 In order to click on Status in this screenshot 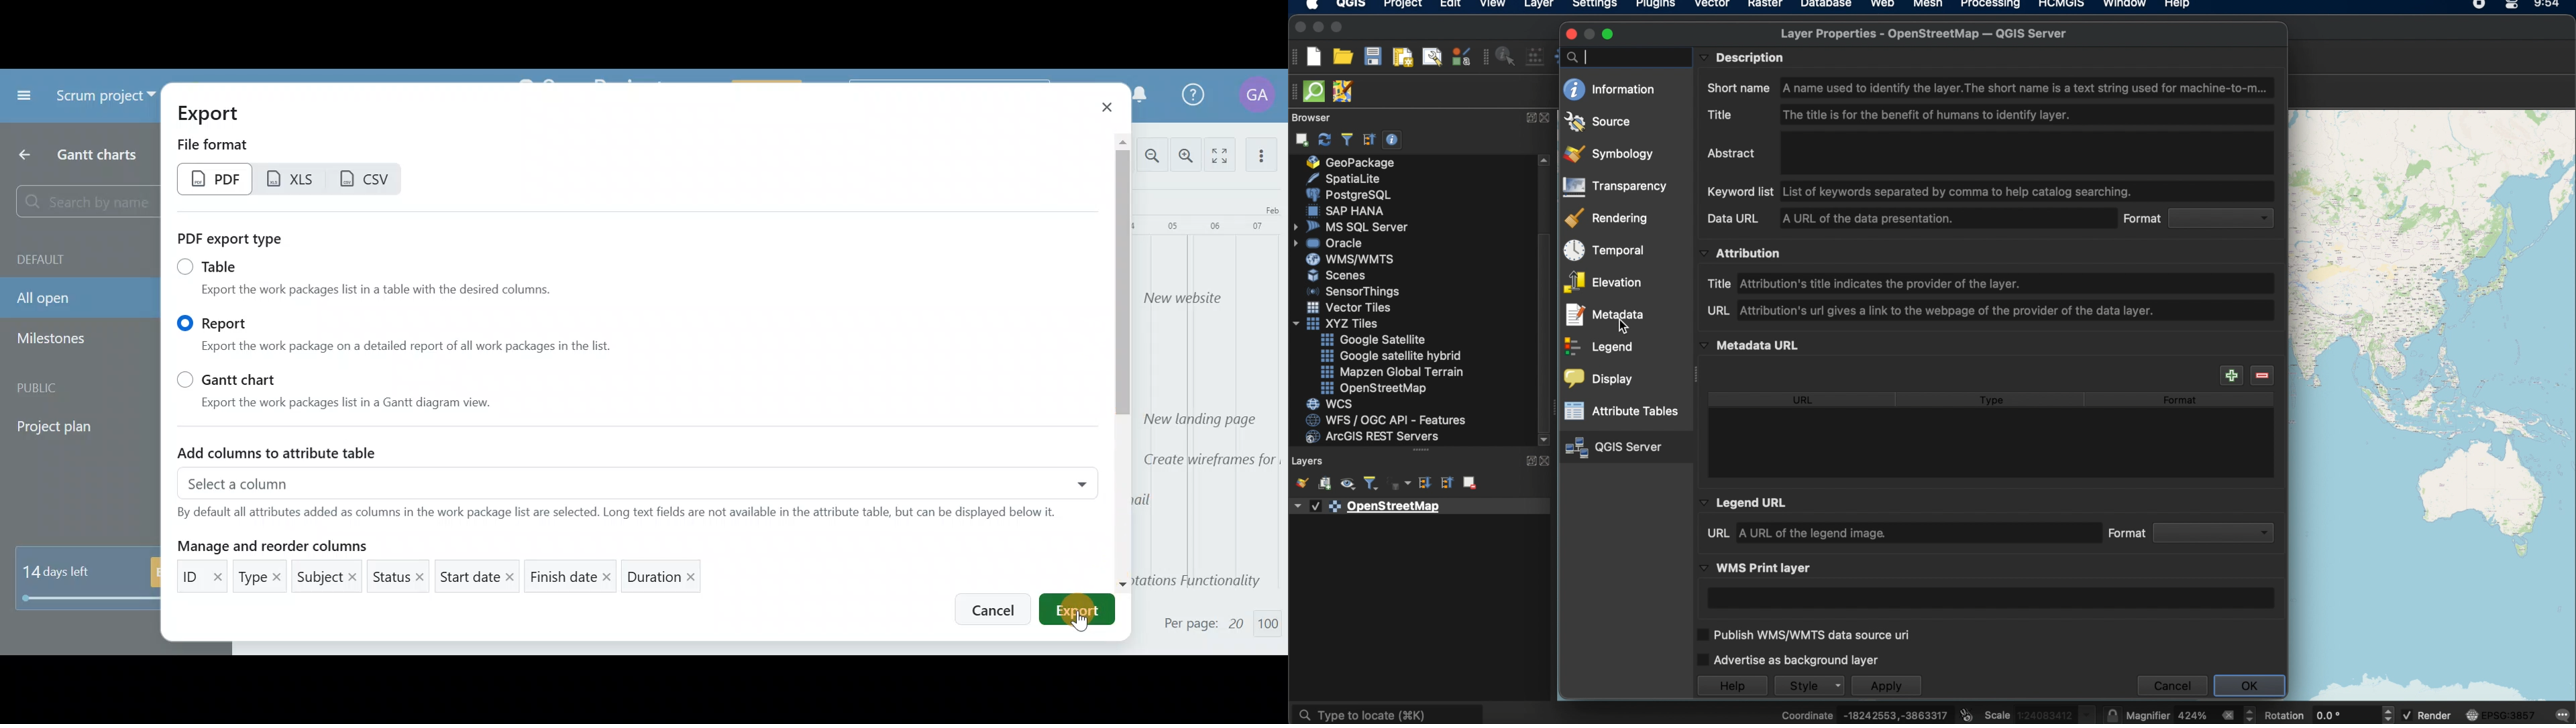, I will do `click(398, 575)`.